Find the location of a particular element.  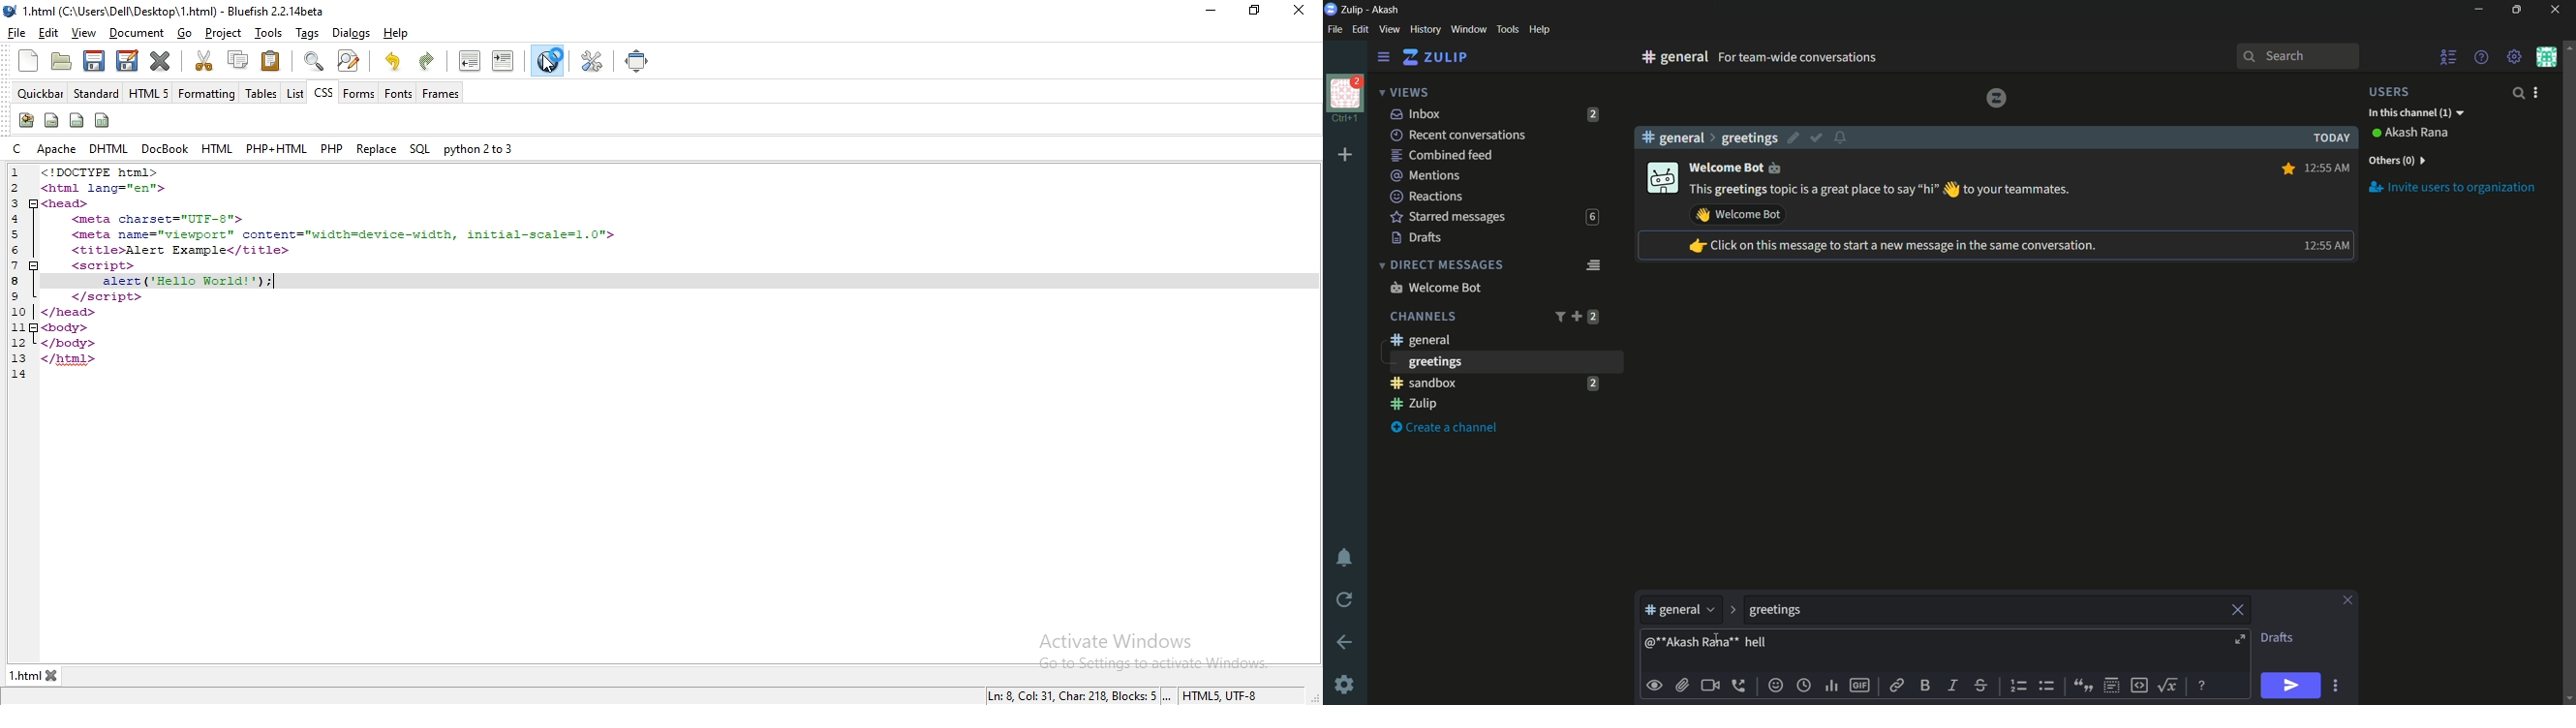

send options is located at coordinates (2335, 686).